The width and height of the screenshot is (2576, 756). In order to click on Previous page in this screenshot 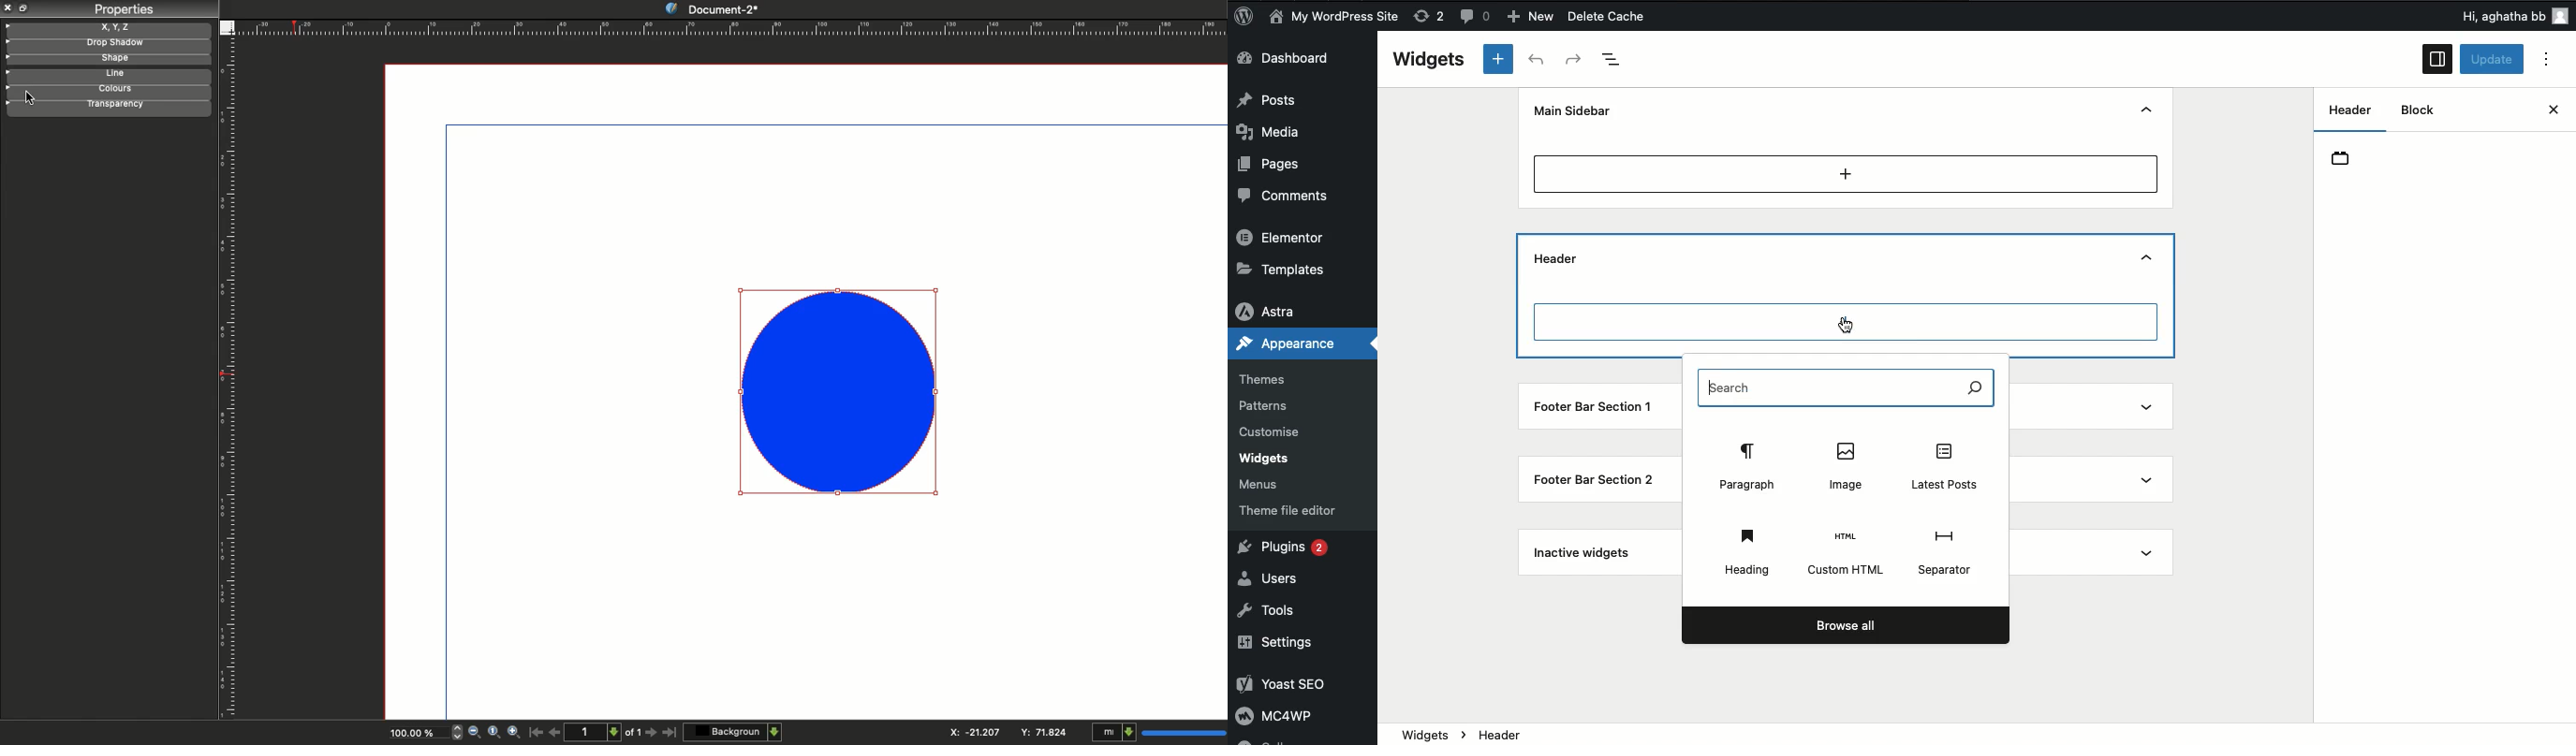, I will do `click(555, 731)`.